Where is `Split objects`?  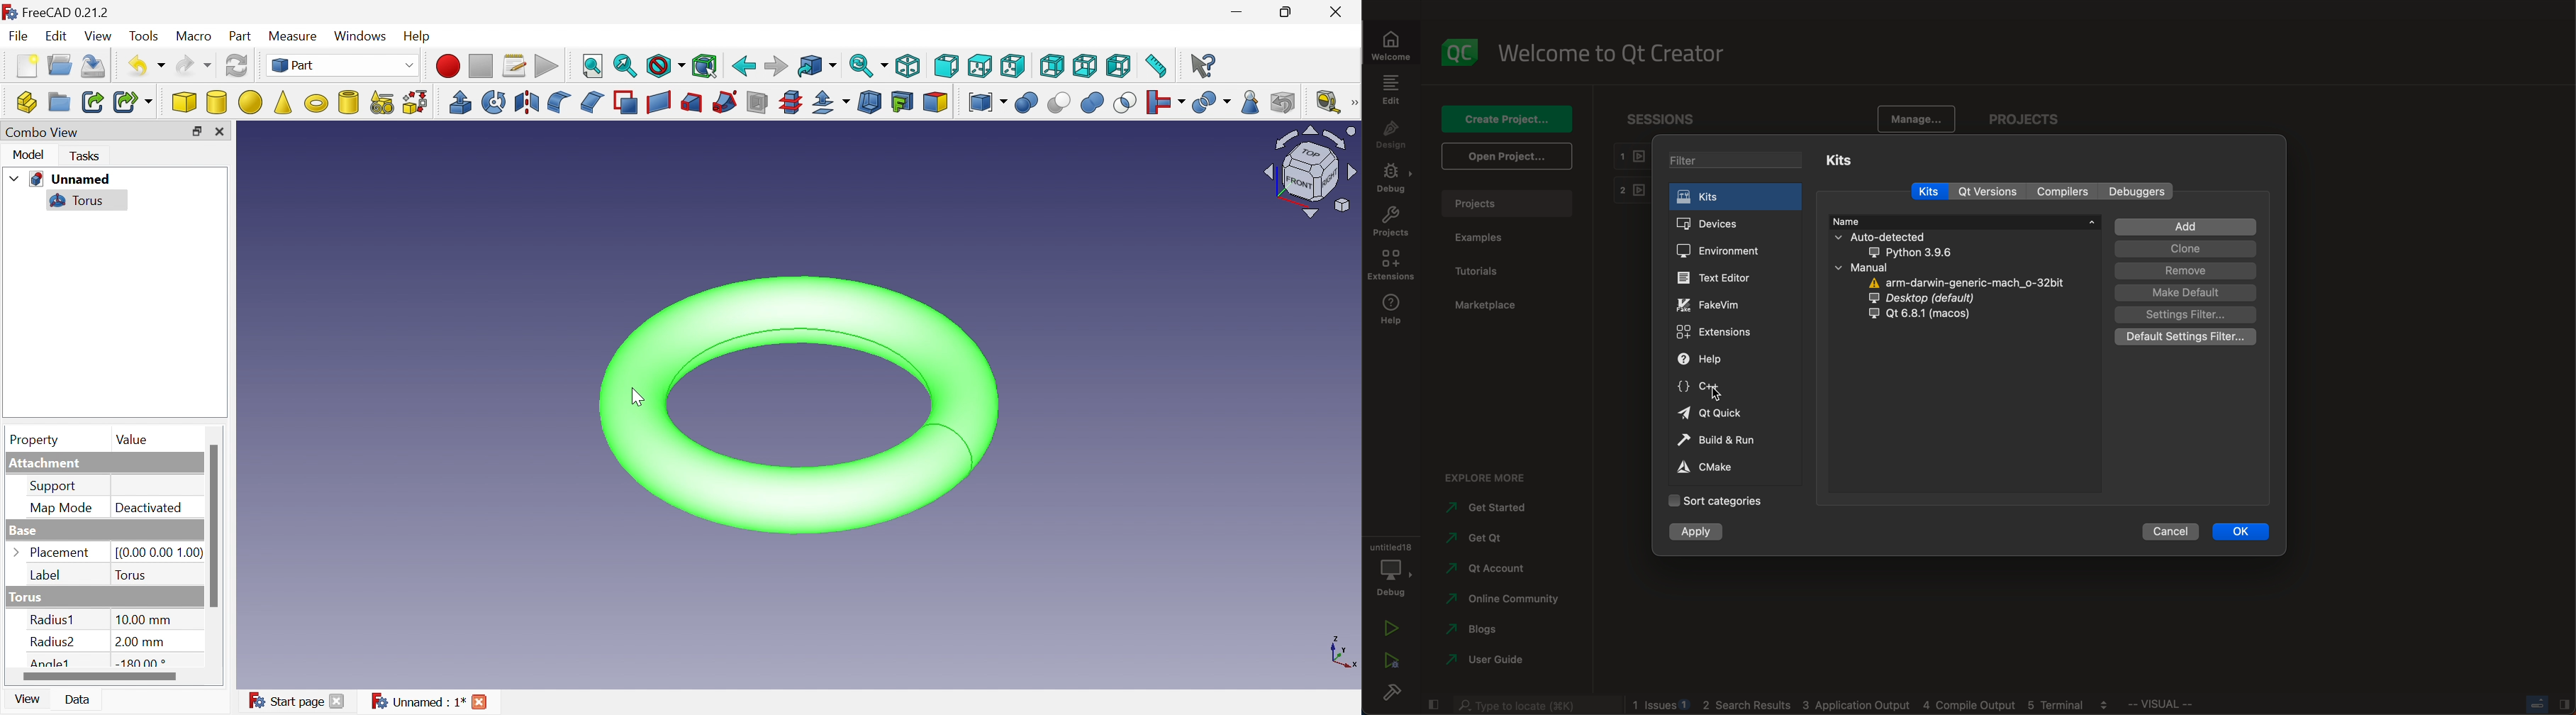
Split objects is located at coordinates (1210, 103).